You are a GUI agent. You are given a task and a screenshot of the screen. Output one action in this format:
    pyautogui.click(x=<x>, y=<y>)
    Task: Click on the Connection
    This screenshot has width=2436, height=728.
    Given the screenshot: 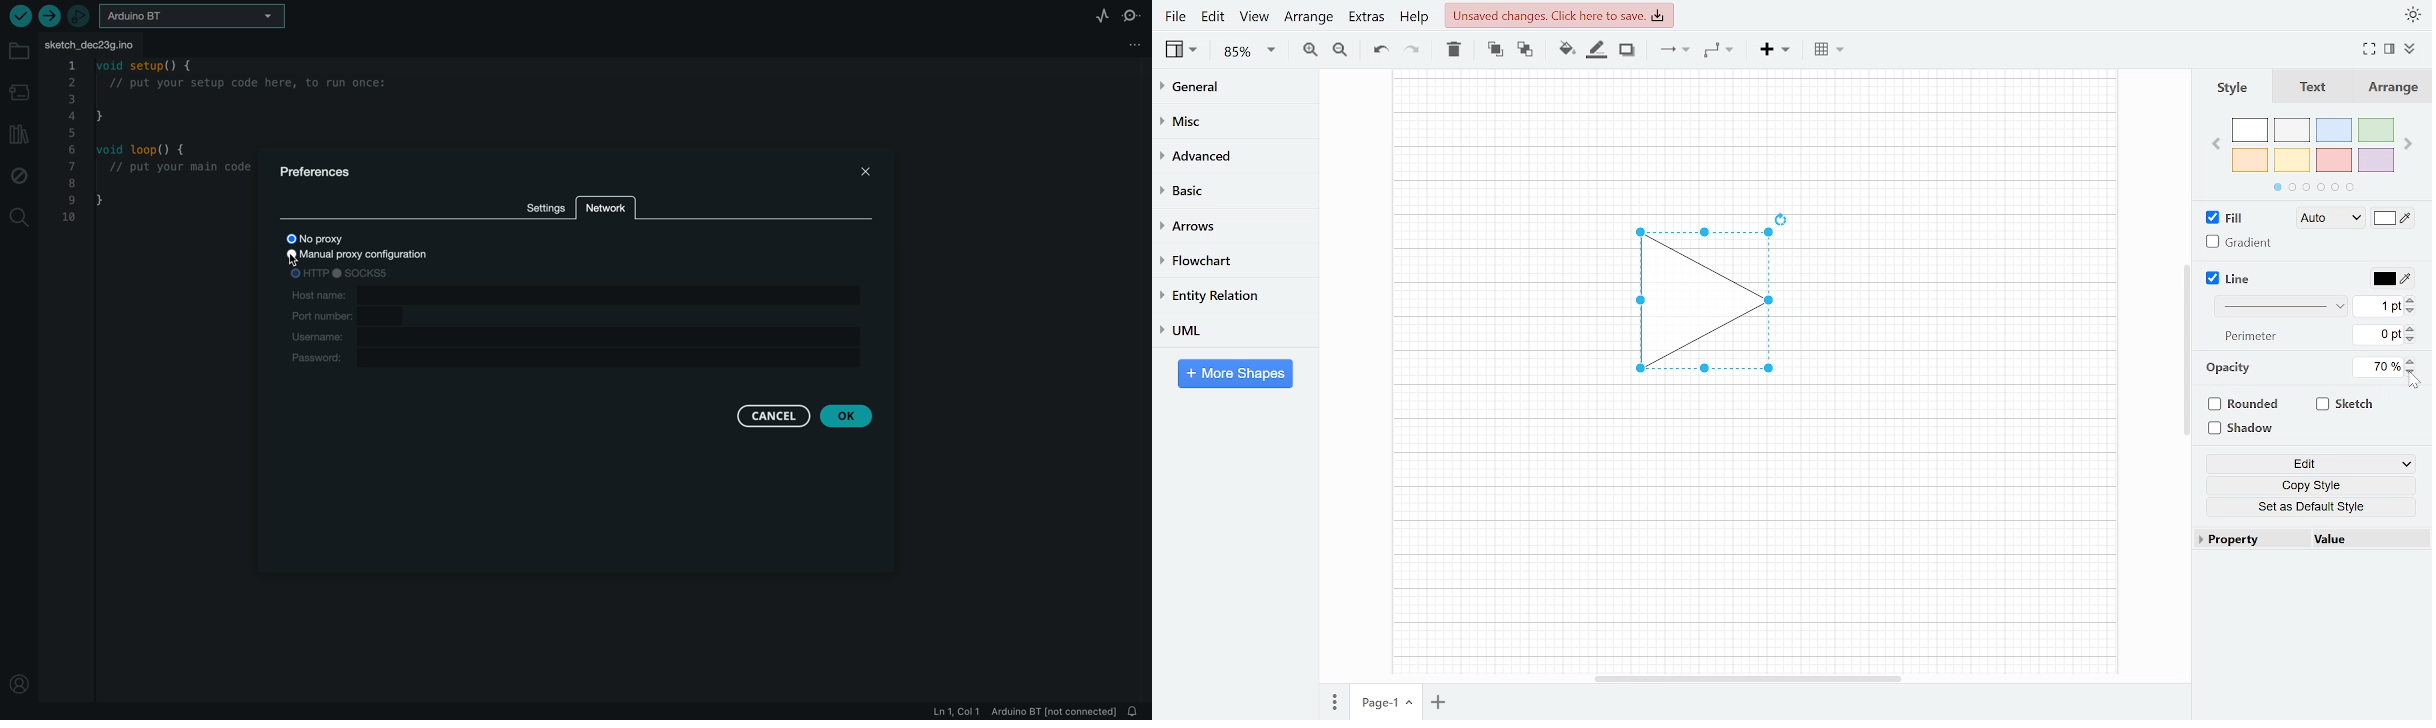 What is the action you would take?
    pyautogui.click(x=1674, y=49)
    